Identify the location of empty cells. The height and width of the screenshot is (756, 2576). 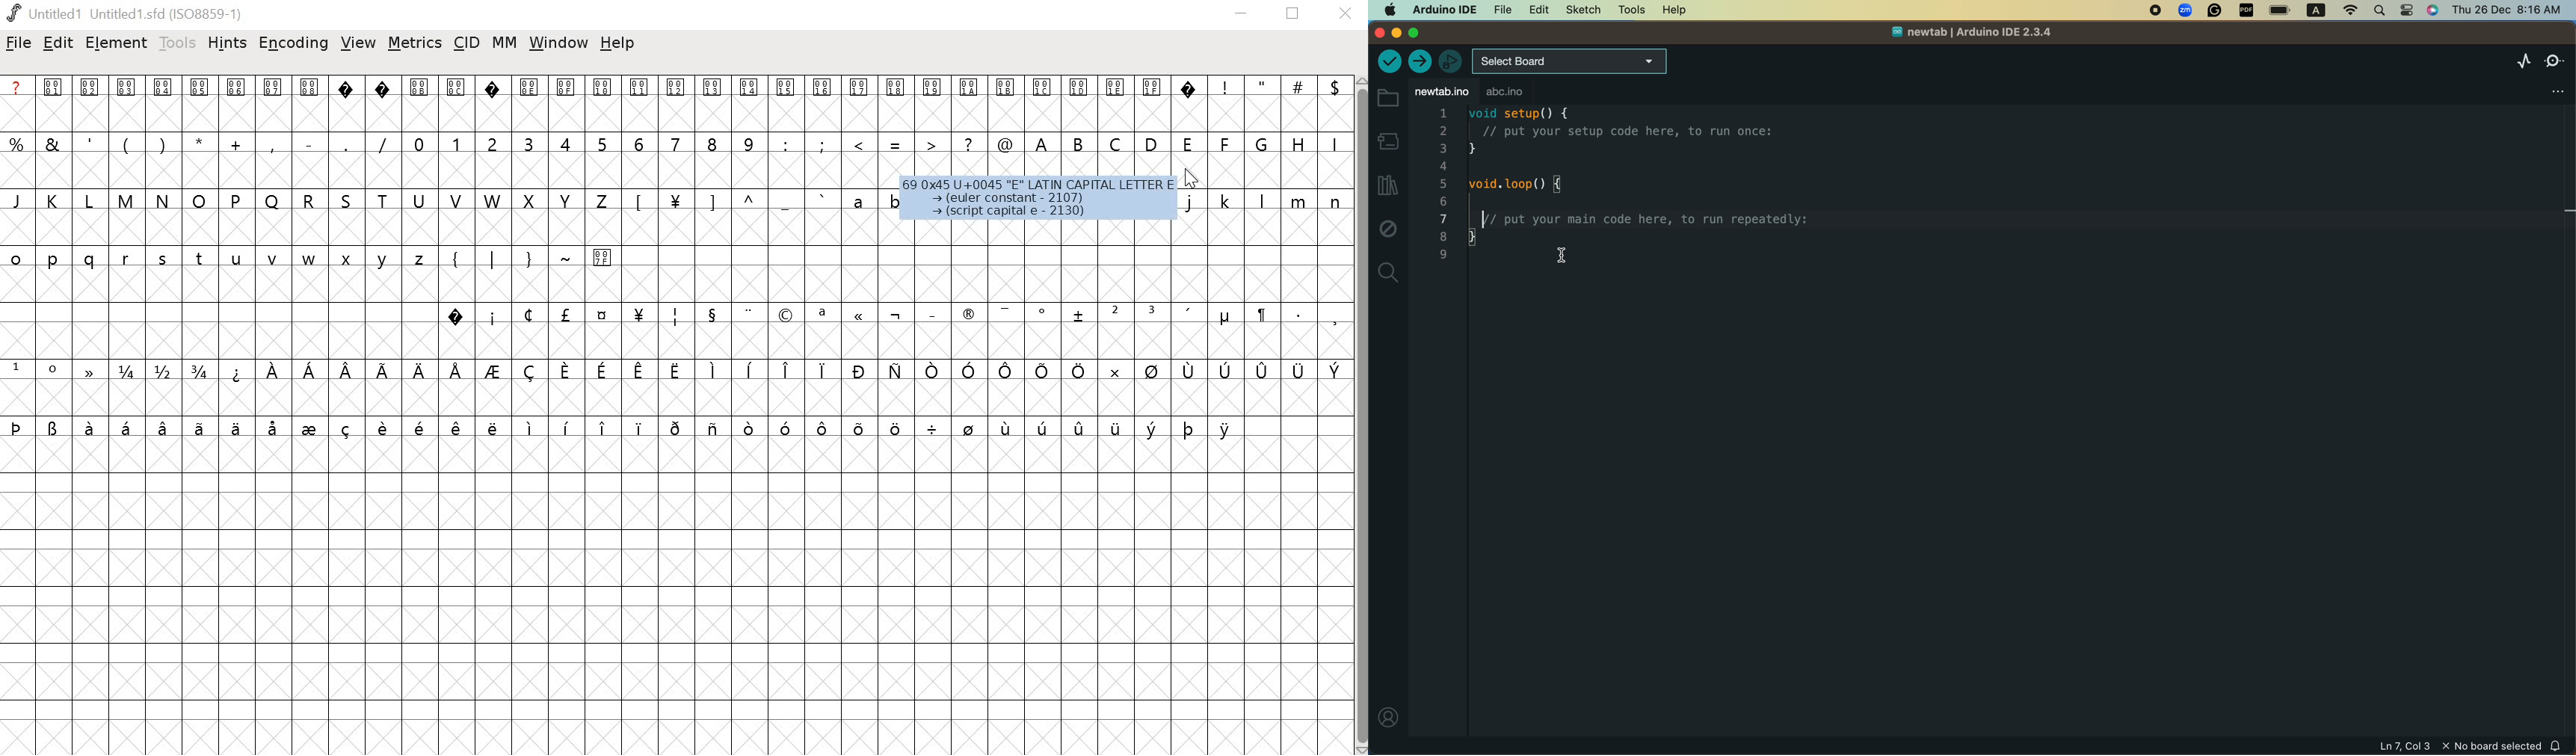
(676, 114).